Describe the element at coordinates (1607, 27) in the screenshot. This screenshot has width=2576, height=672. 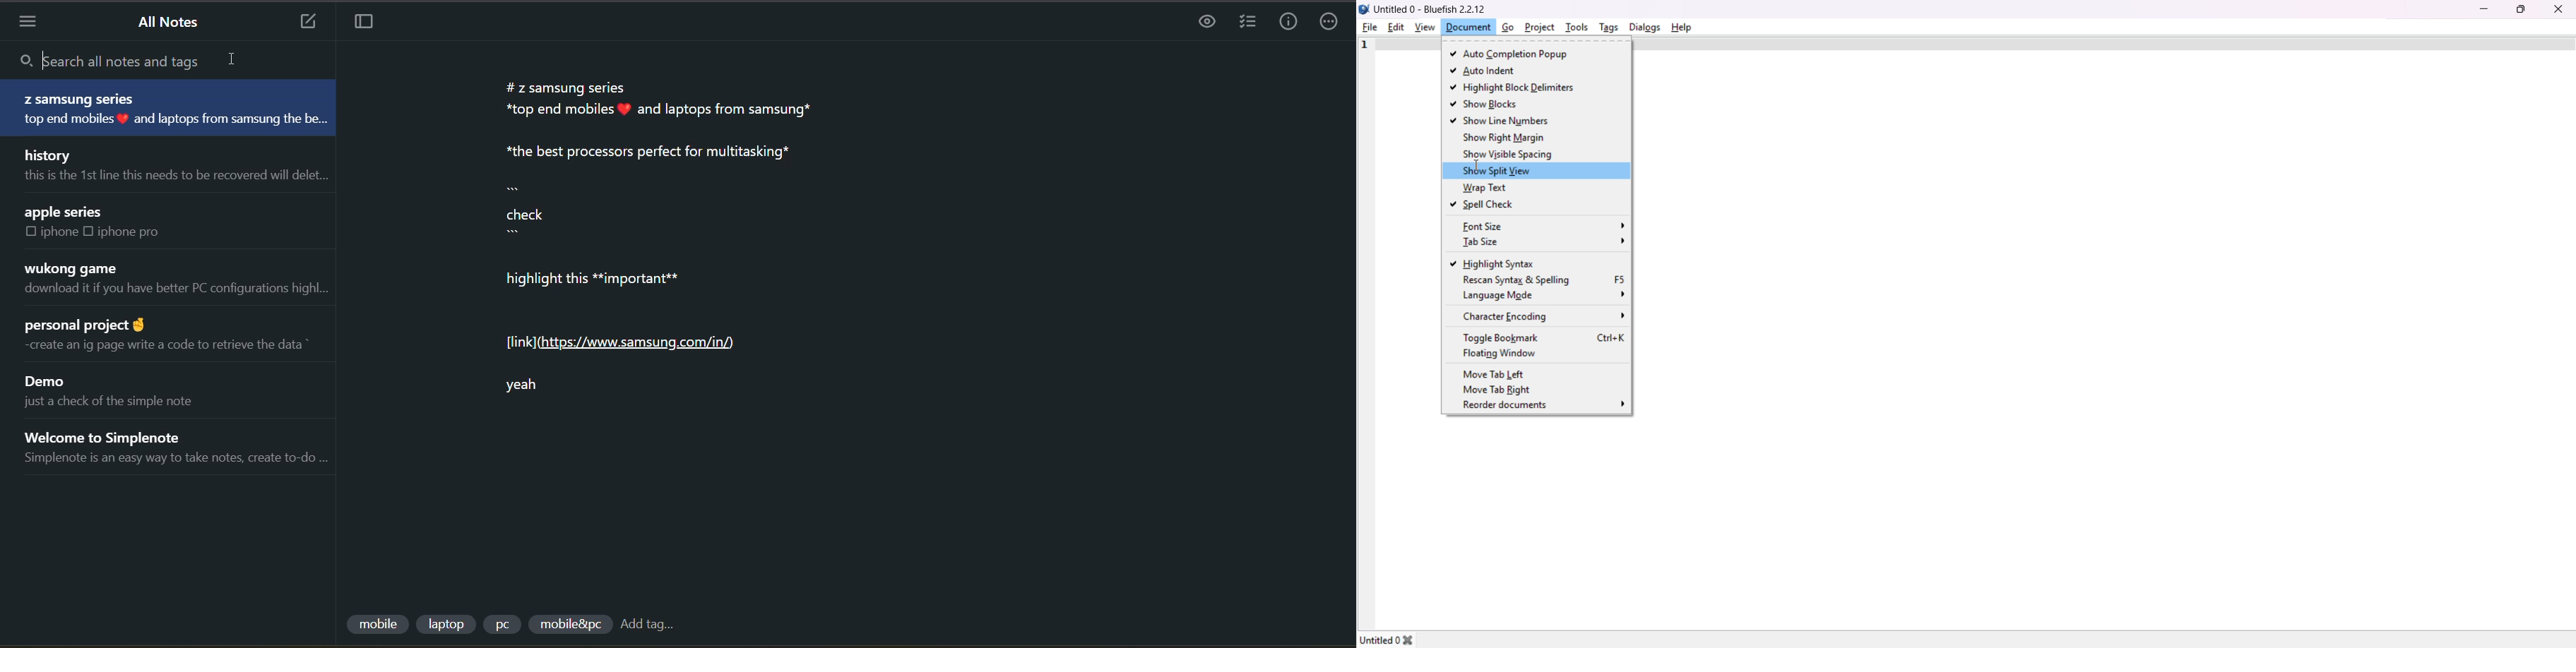
I see `tags` at that location.